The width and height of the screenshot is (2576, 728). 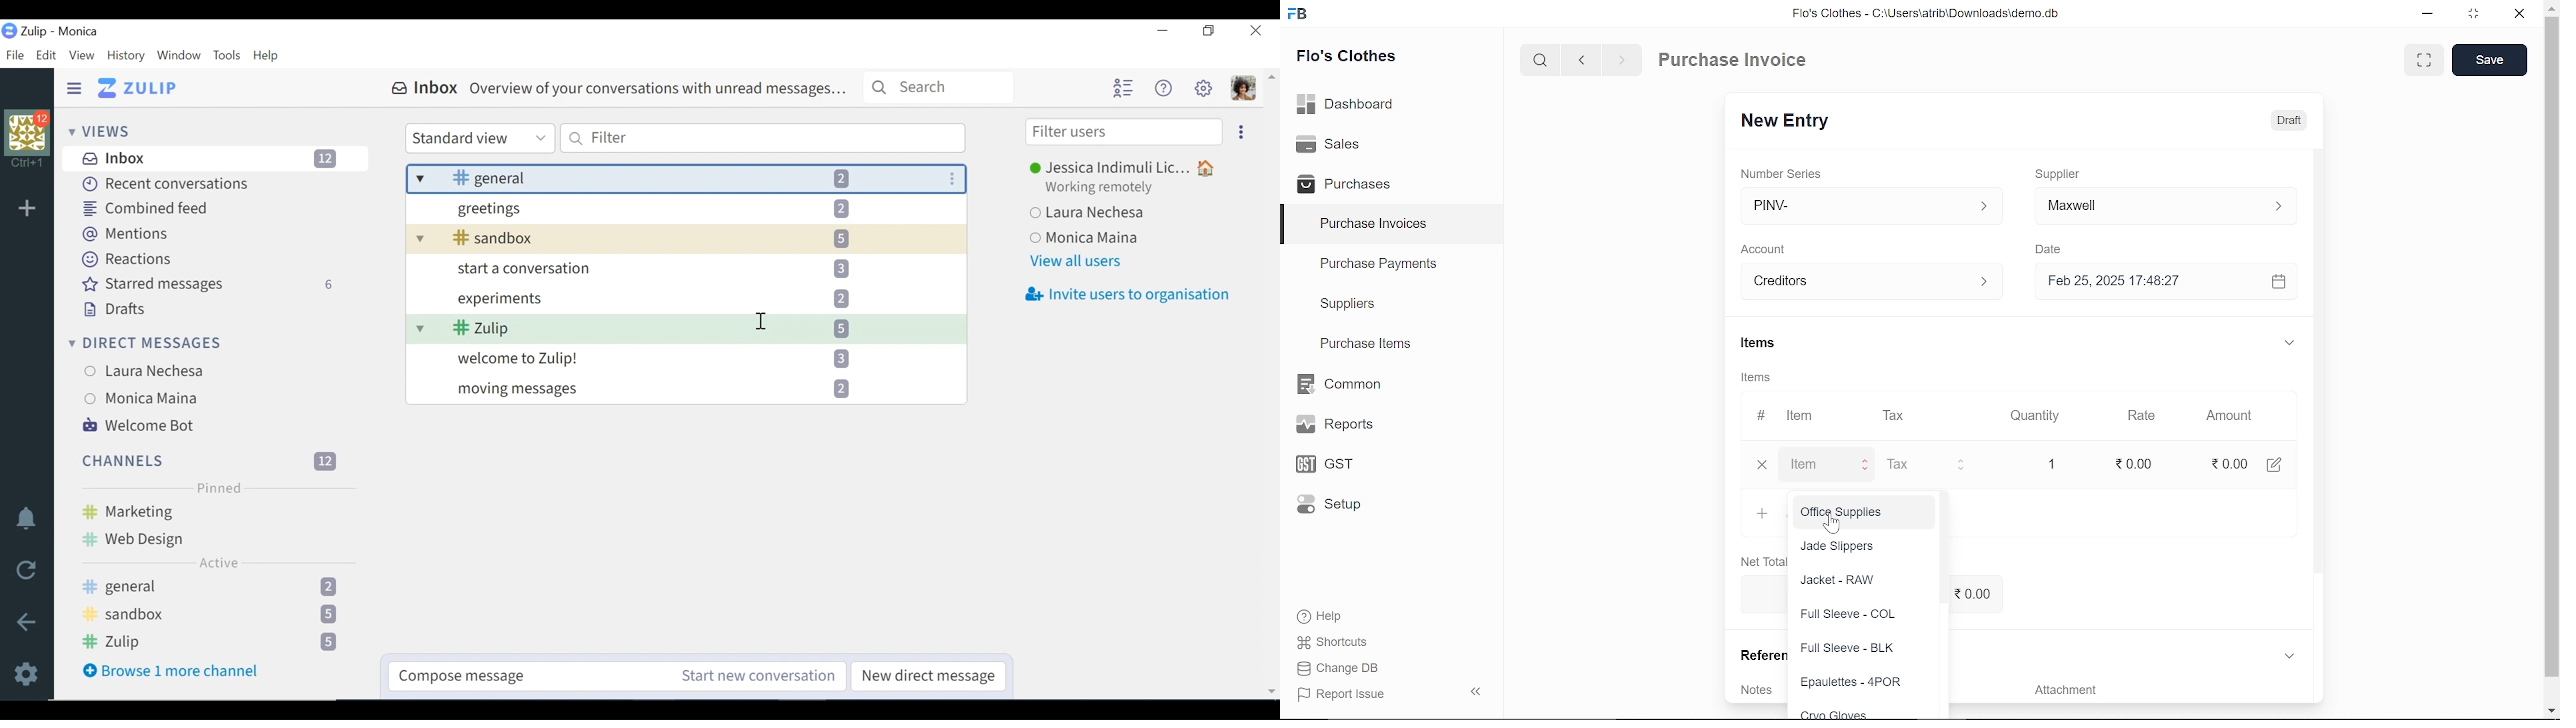 What do you see at coordinates (2147, 415) in the screenshot?
I see `Rate` at bounding box center [2147, 415].